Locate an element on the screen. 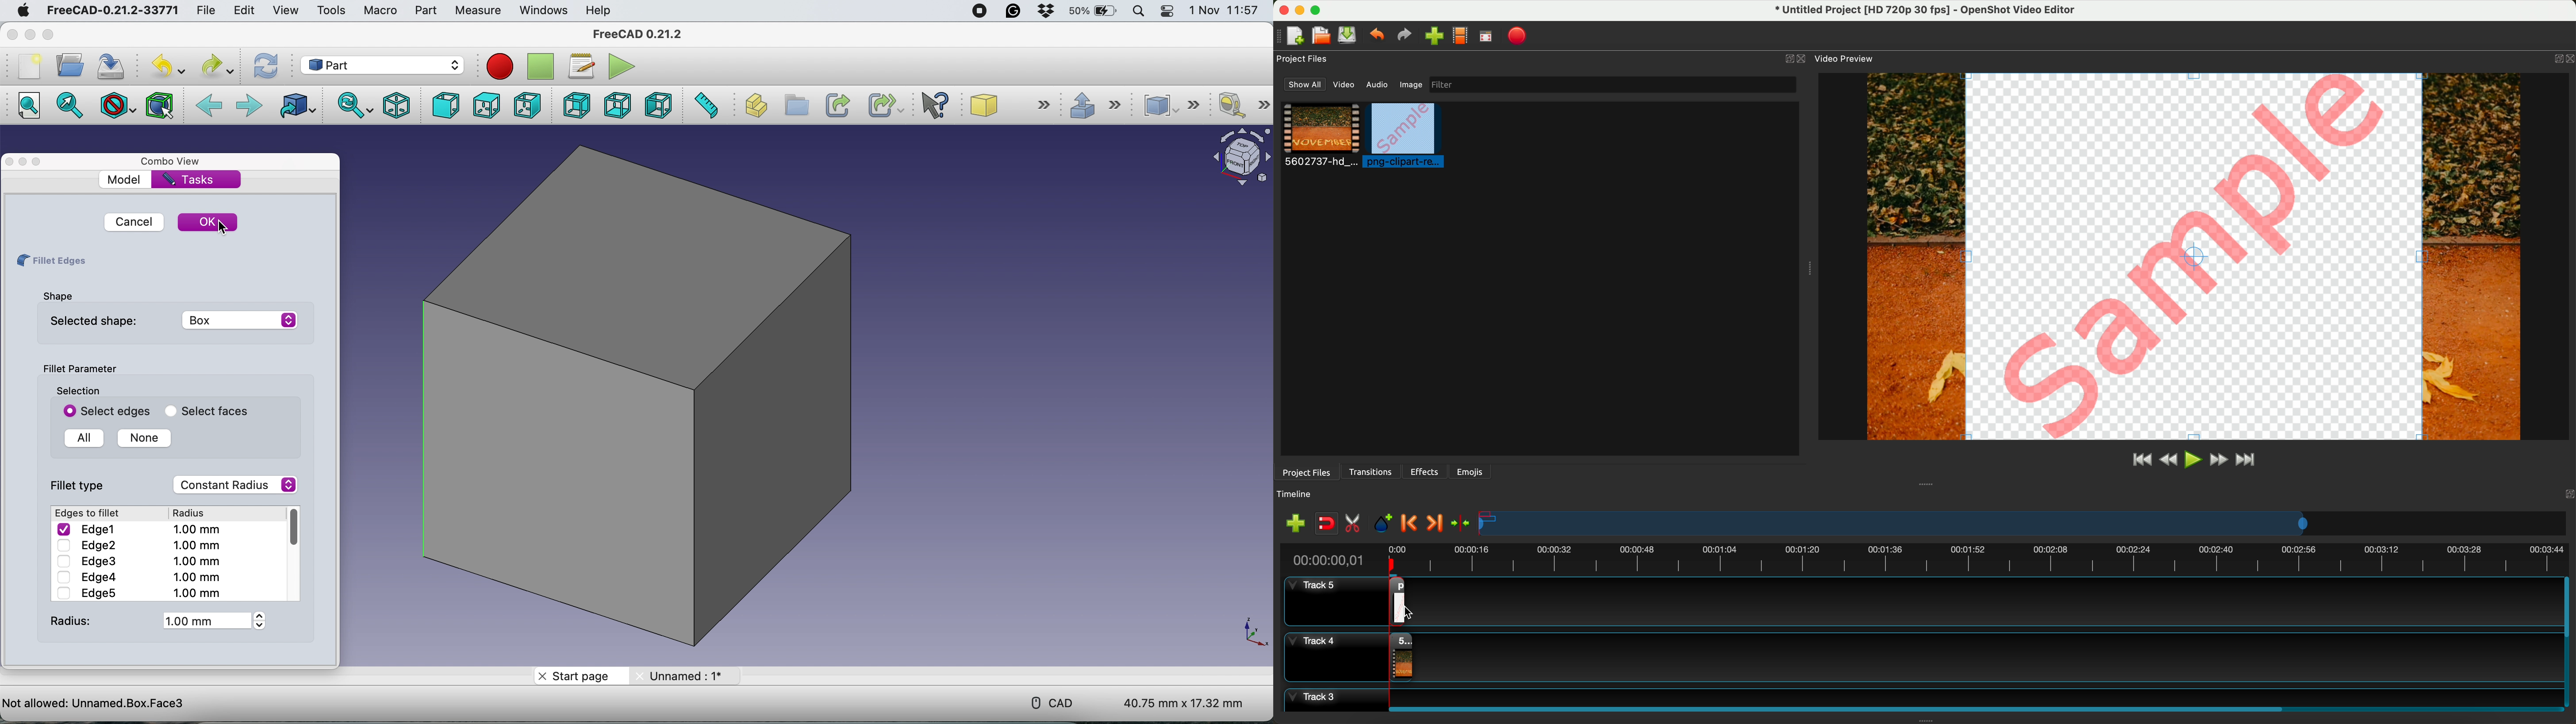  import files is located at coordinates (1293, 523).